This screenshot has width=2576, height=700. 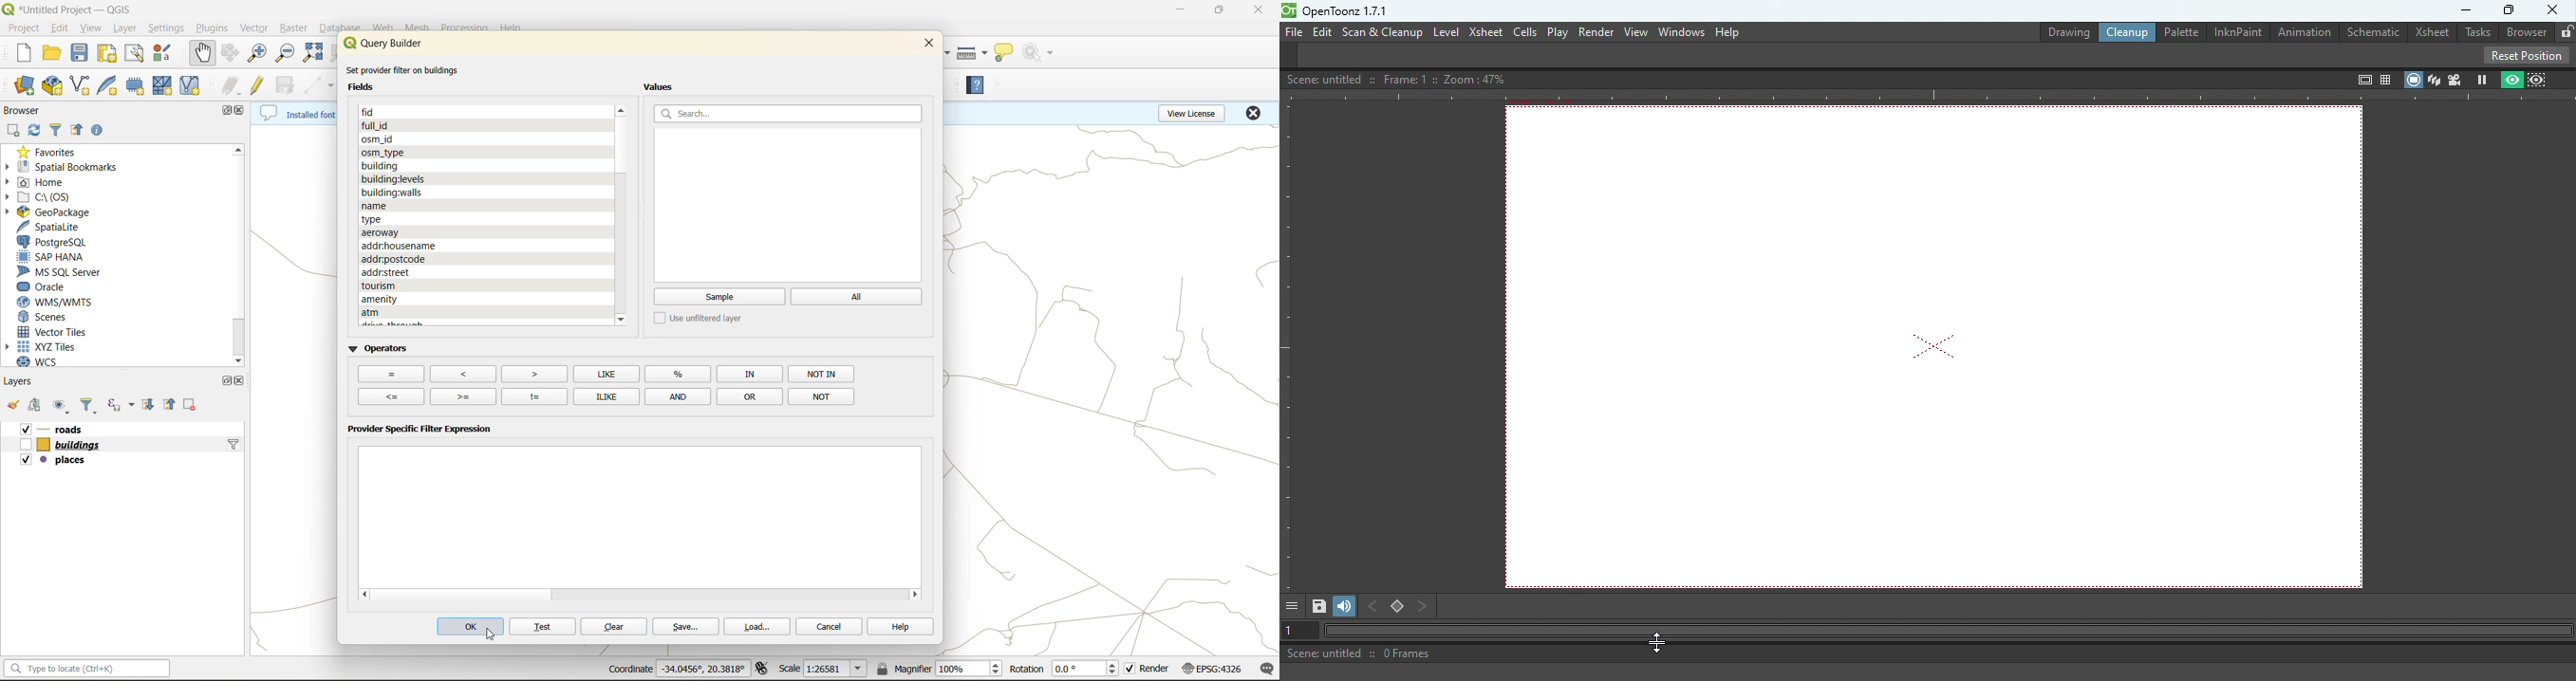 What do you see at coordinates (295, 115) in the screenshot?
I see `metadata` at bounding box center [295, 115].